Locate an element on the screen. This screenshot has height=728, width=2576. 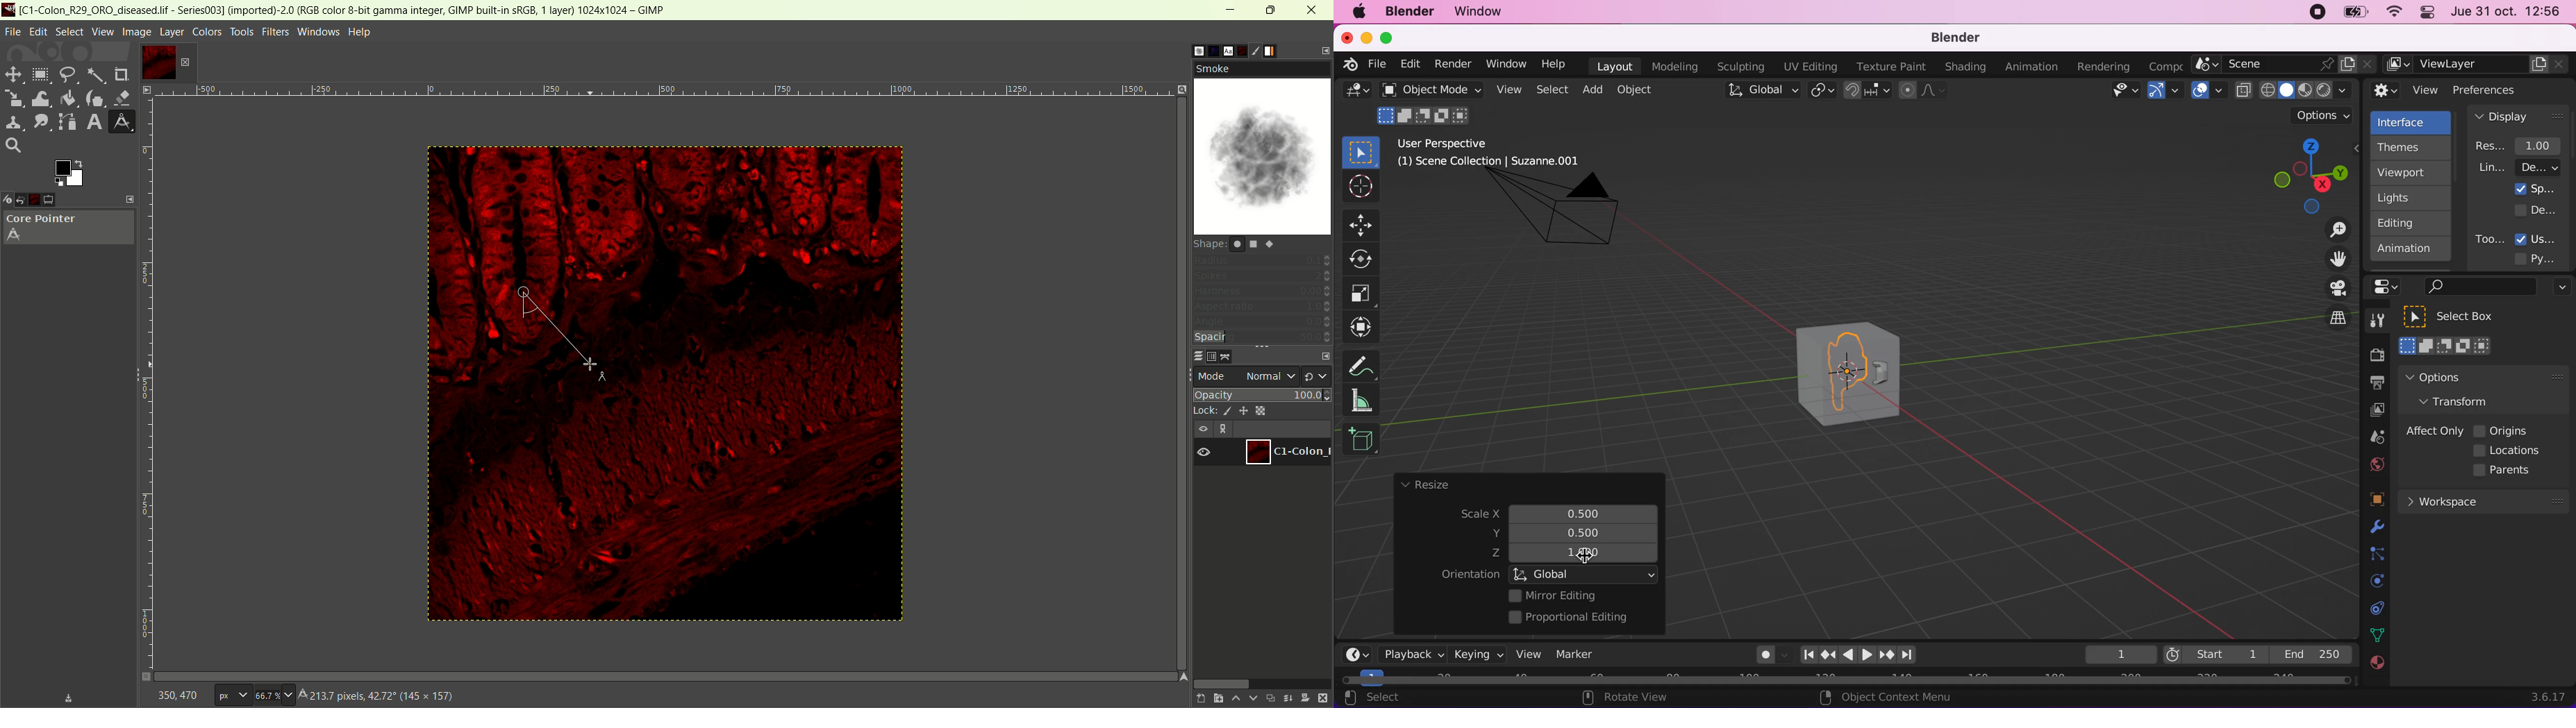
window is located at coordinates (1505, 64).